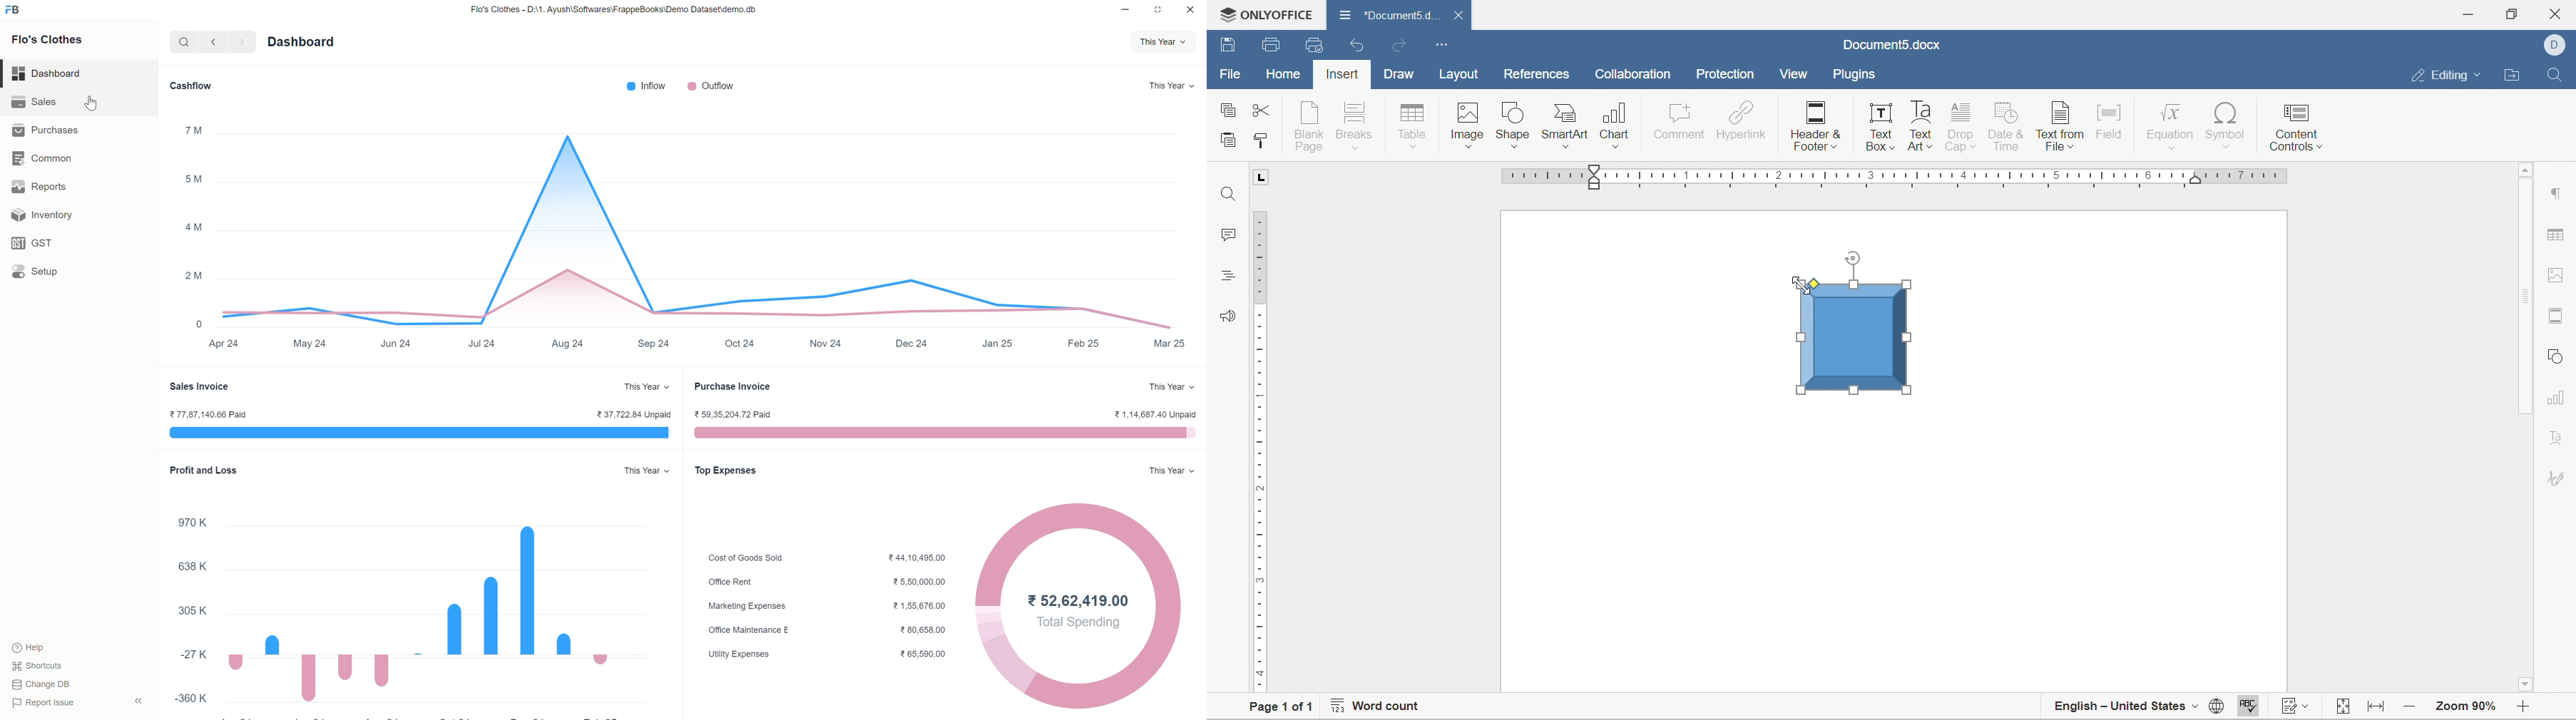  What do you see at coordinates (212, 44) in the screenshot?
I see `go back ` at bounding box center [212, 44].